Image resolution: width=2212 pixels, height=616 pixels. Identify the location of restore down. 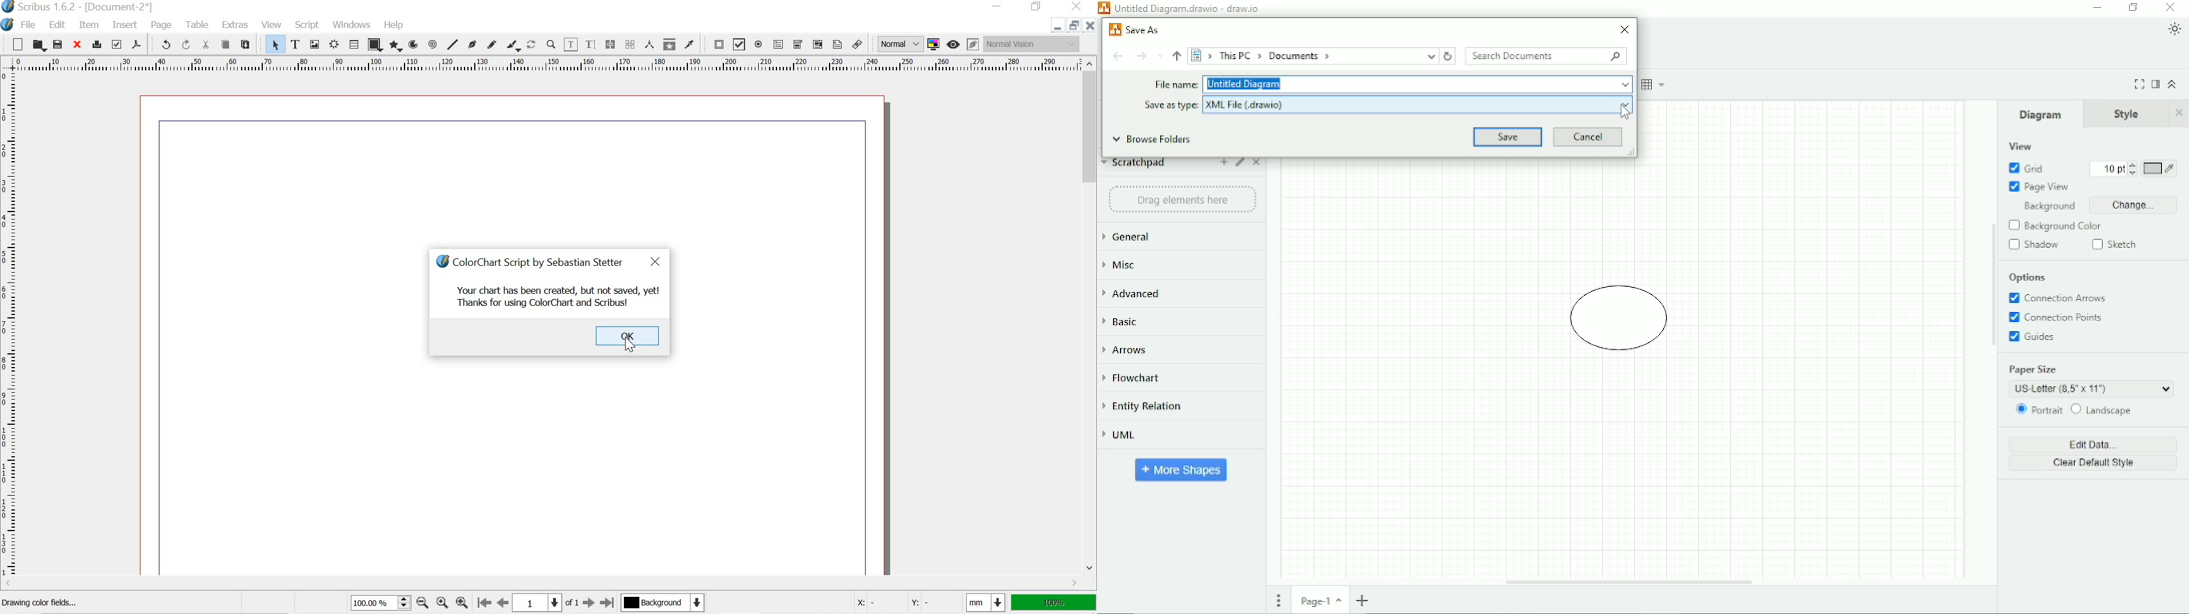
(1038, 7).